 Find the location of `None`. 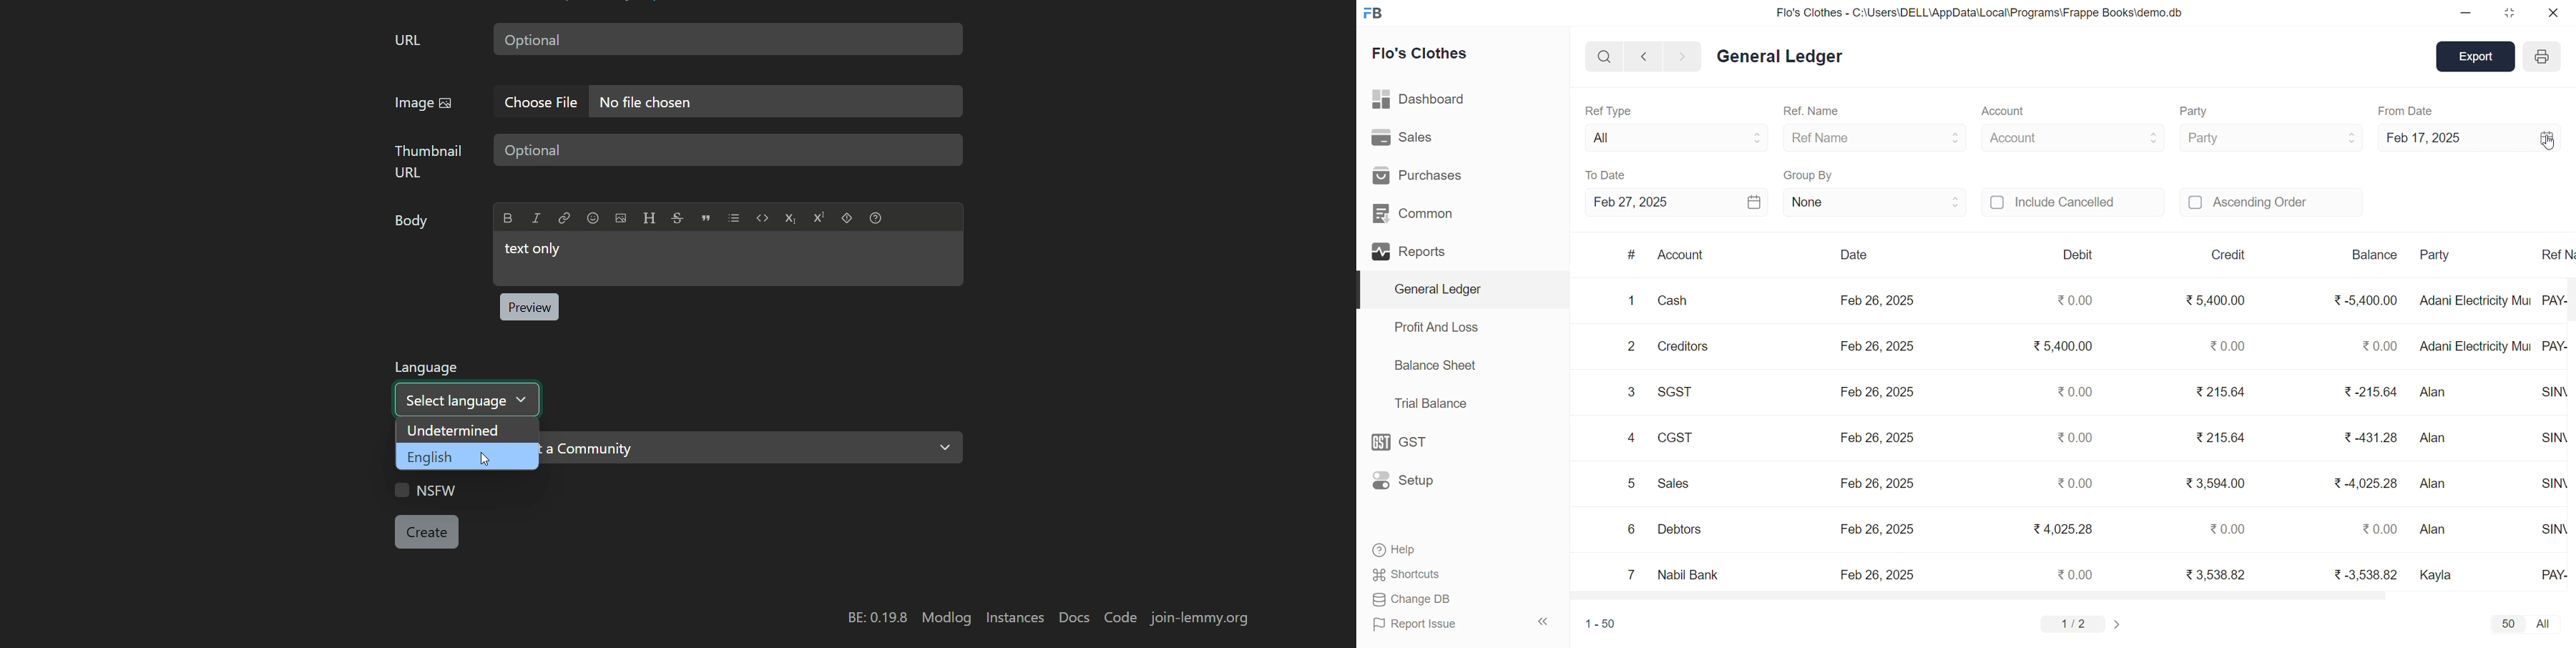

None is located at coordinates (1875, 201).